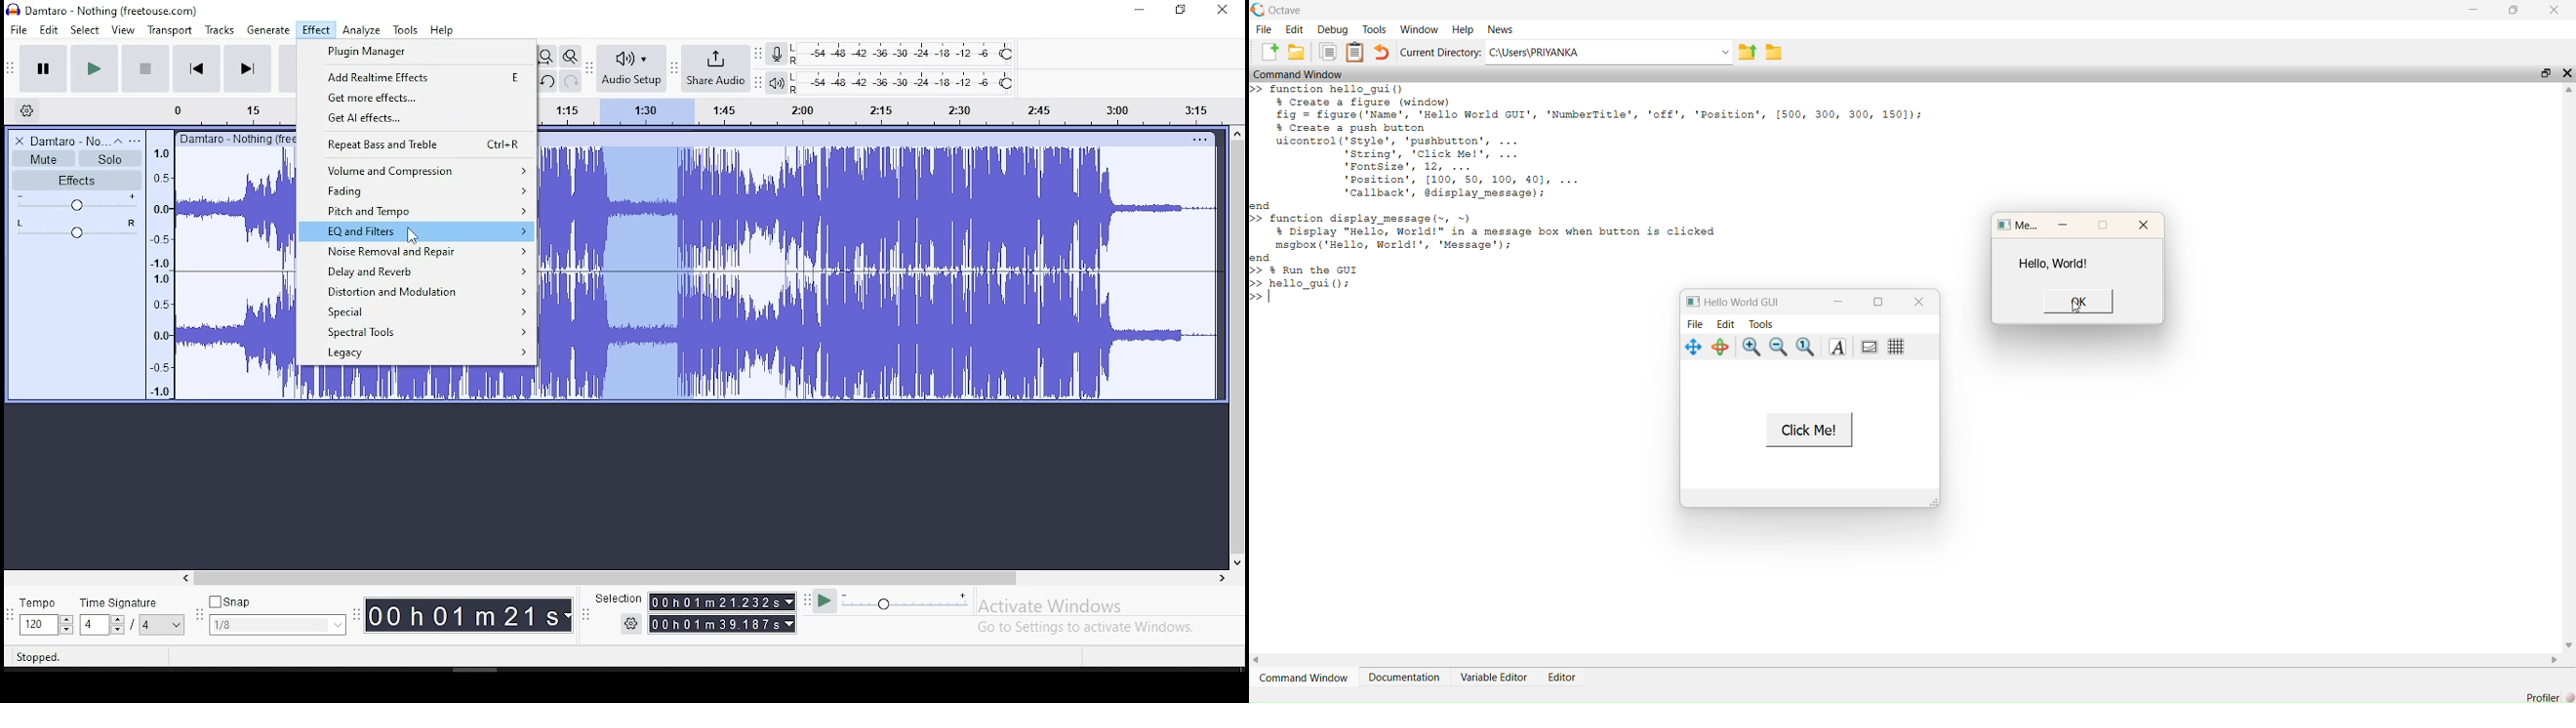  Describe the element at coordinates (1221, 578) in the screenshot. I see `right` at that location.